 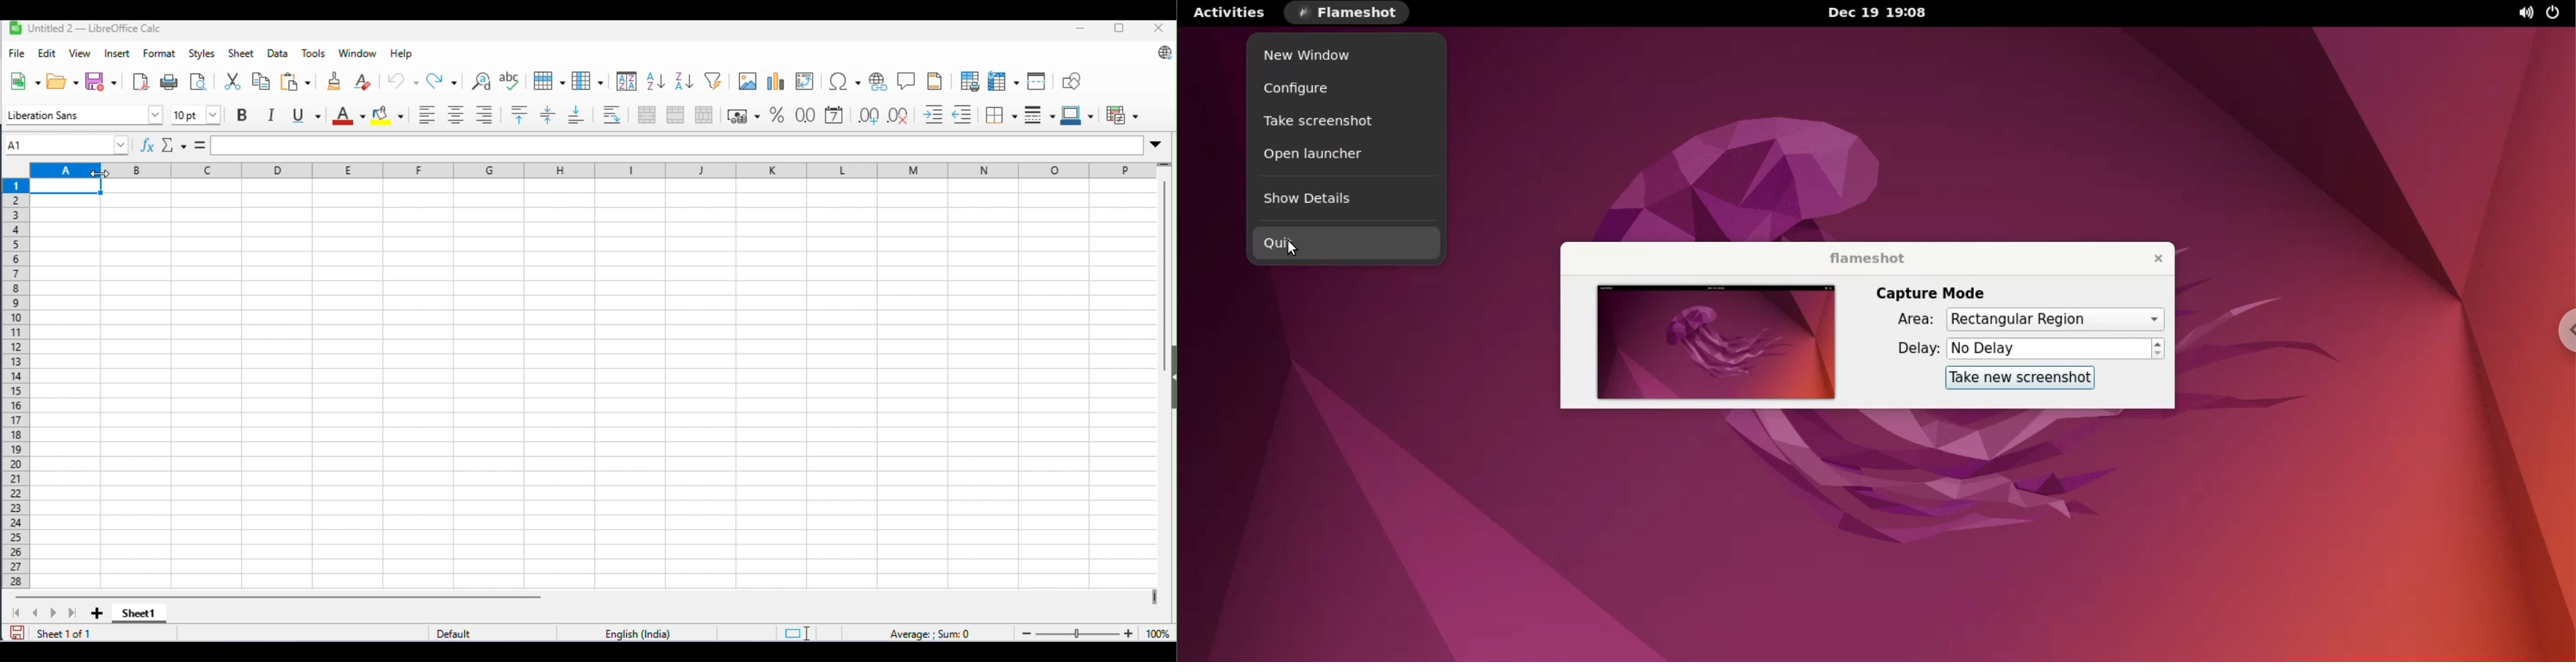 What do you see at coordinates (460, 633) in the screenshot?
I see `default` at bounding box center [460, 633].